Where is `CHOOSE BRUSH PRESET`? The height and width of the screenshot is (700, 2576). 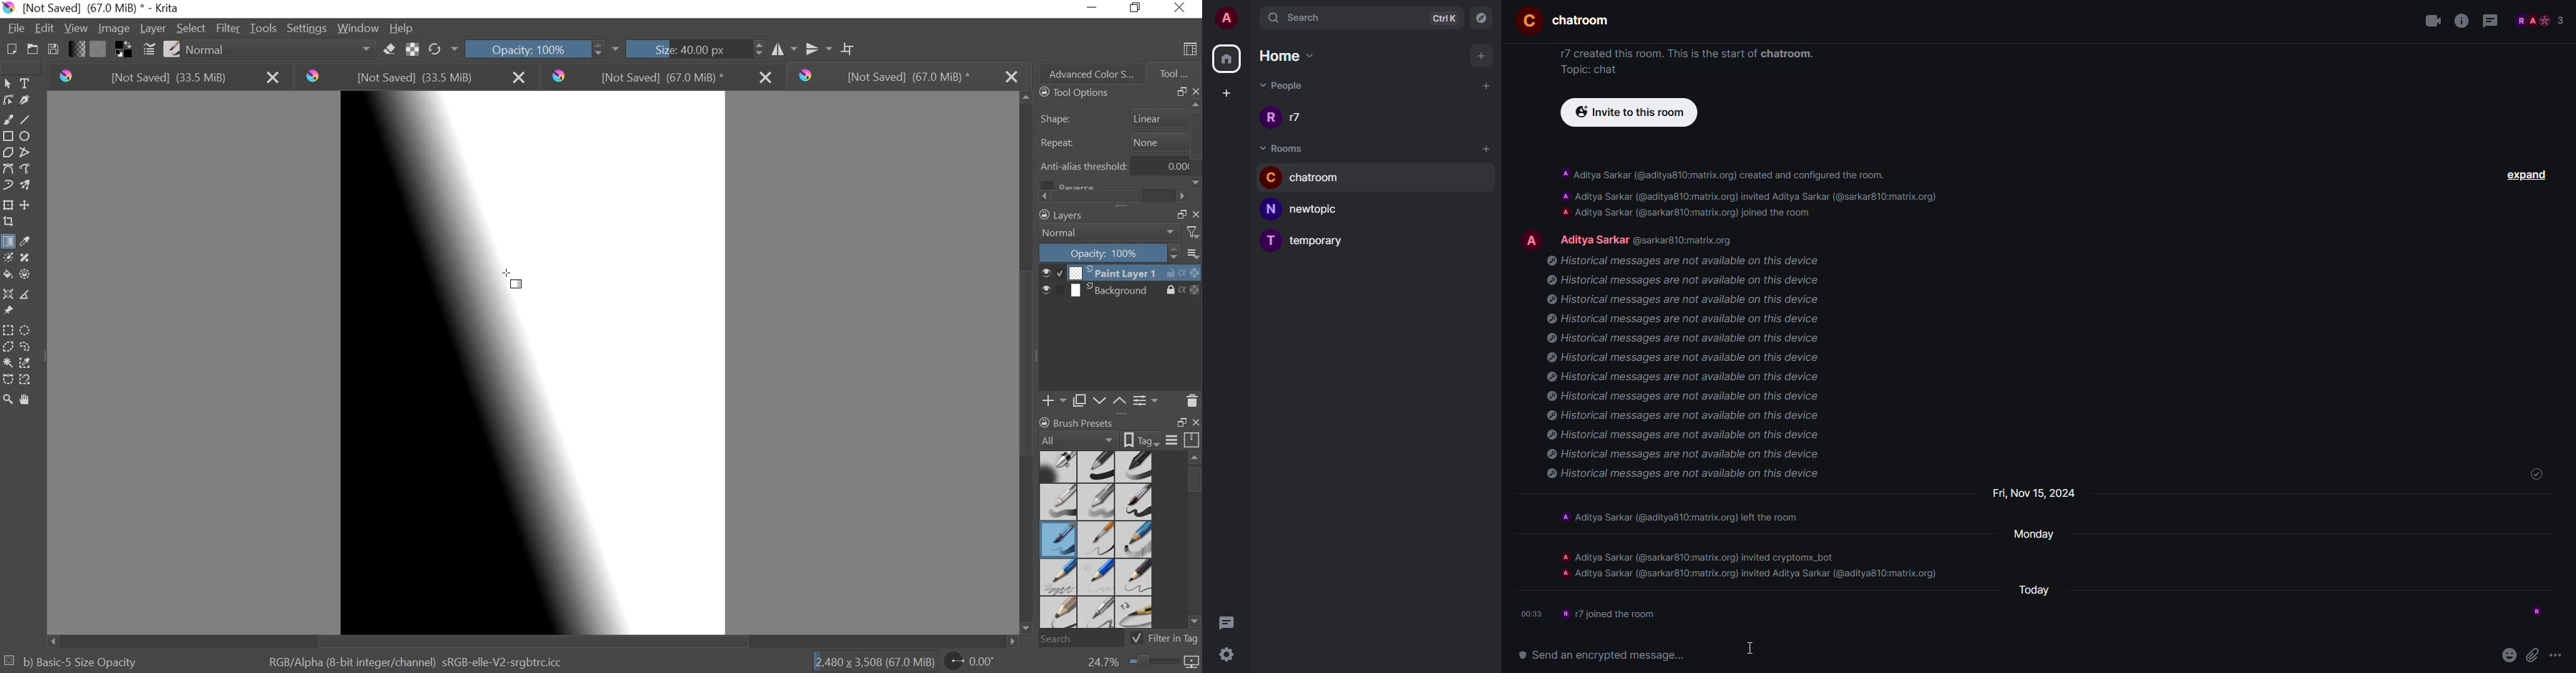 CHOOSE BRUSH PRESET is located at coordinates (172, 51).